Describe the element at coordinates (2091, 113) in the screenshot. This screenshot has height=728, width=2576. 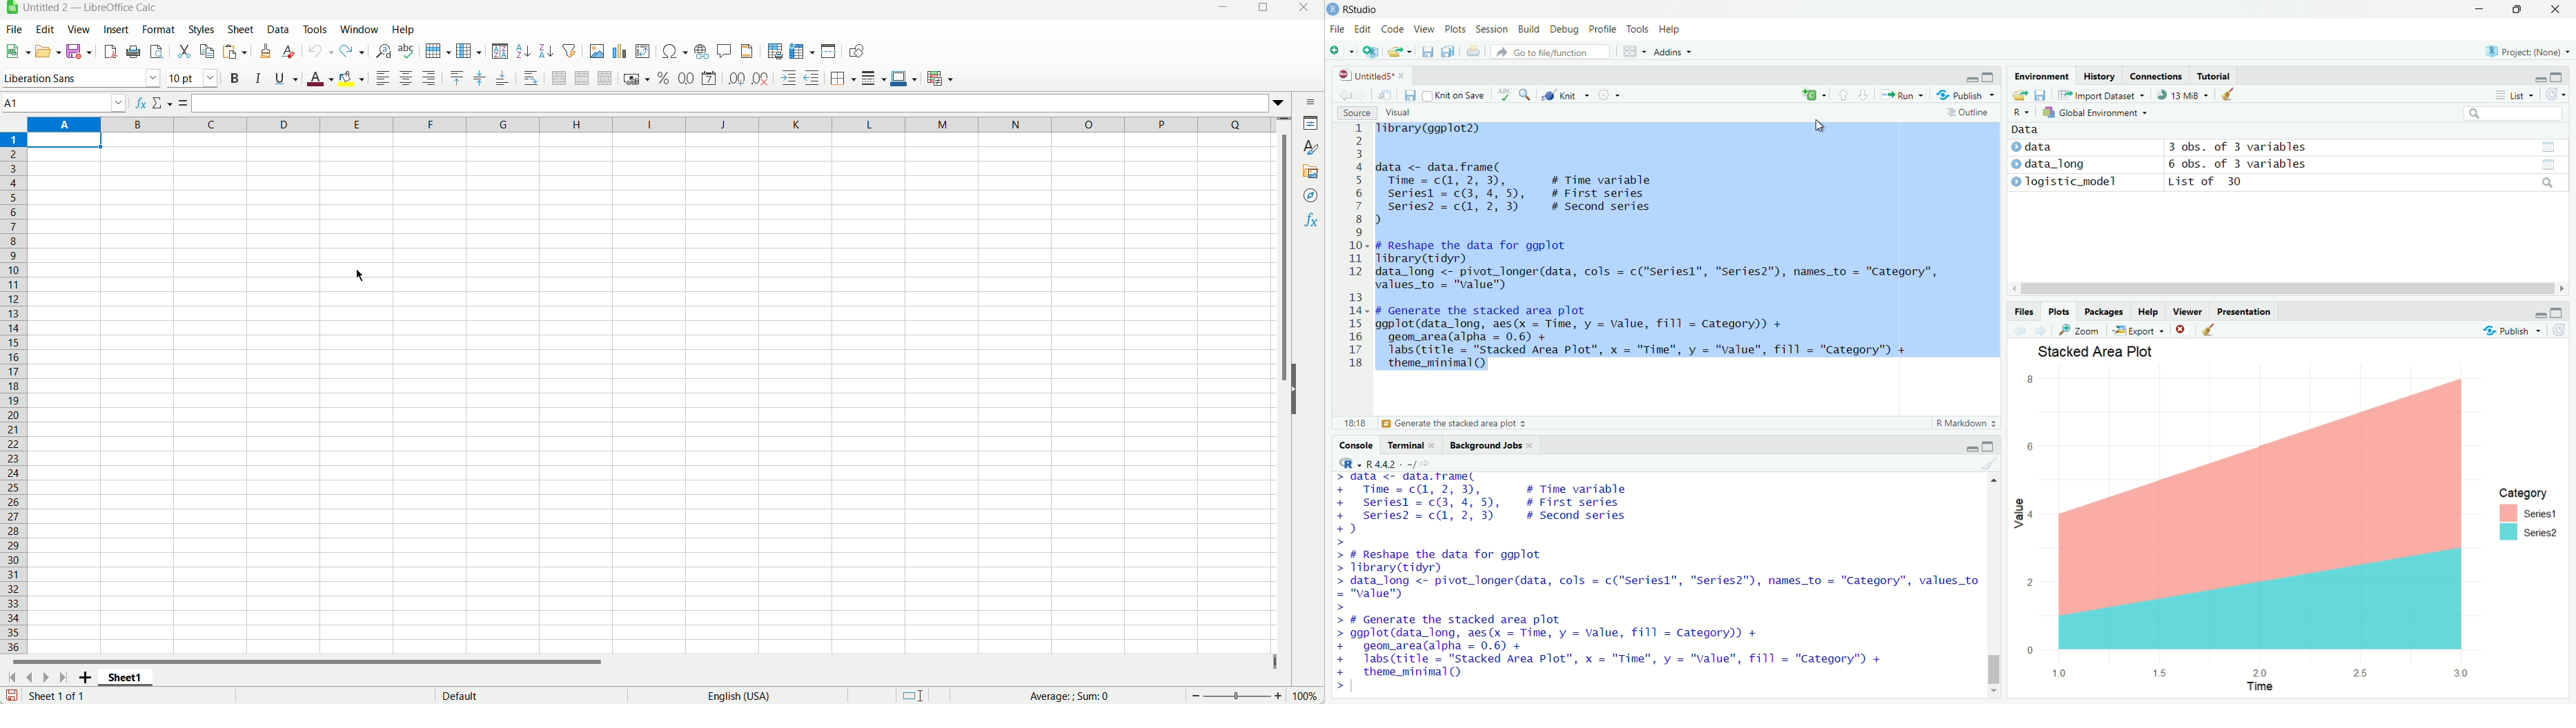
I see `Global Environment =` at that location.